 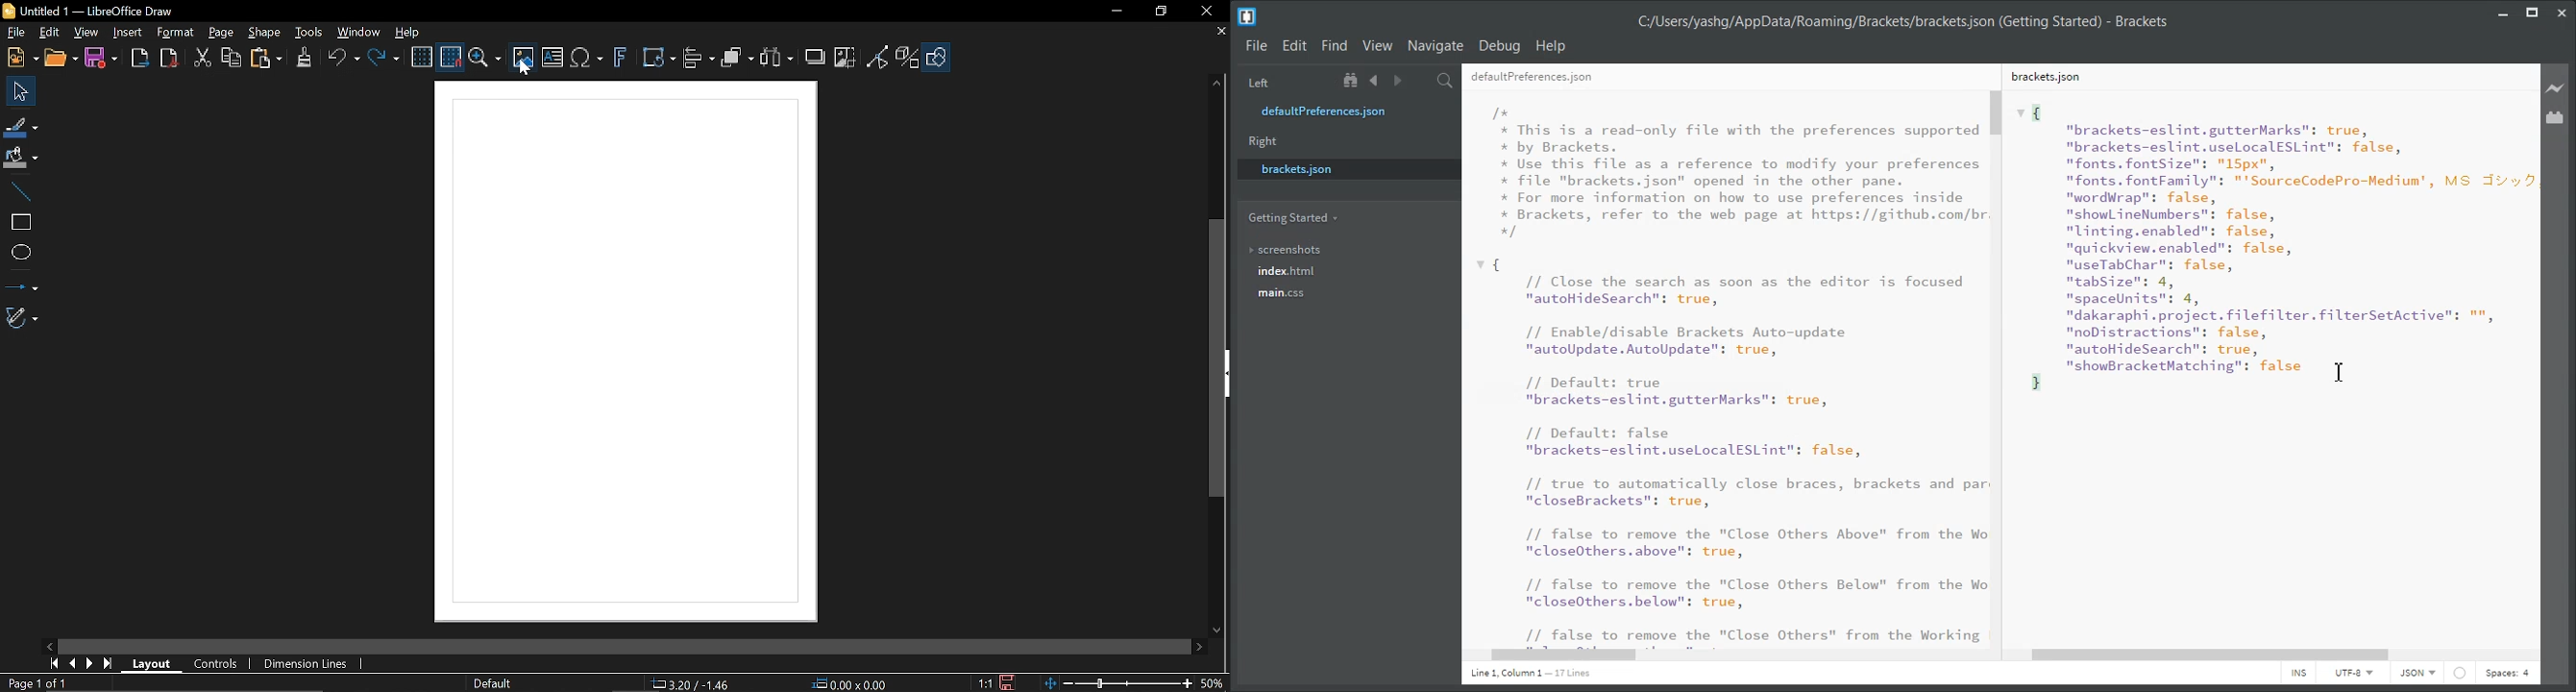 What do you see at coordinates (1533, 674) in the screenshot?
I see `Line 1, Column 1 - 17 Lines` at bounding box center [1533, 674].